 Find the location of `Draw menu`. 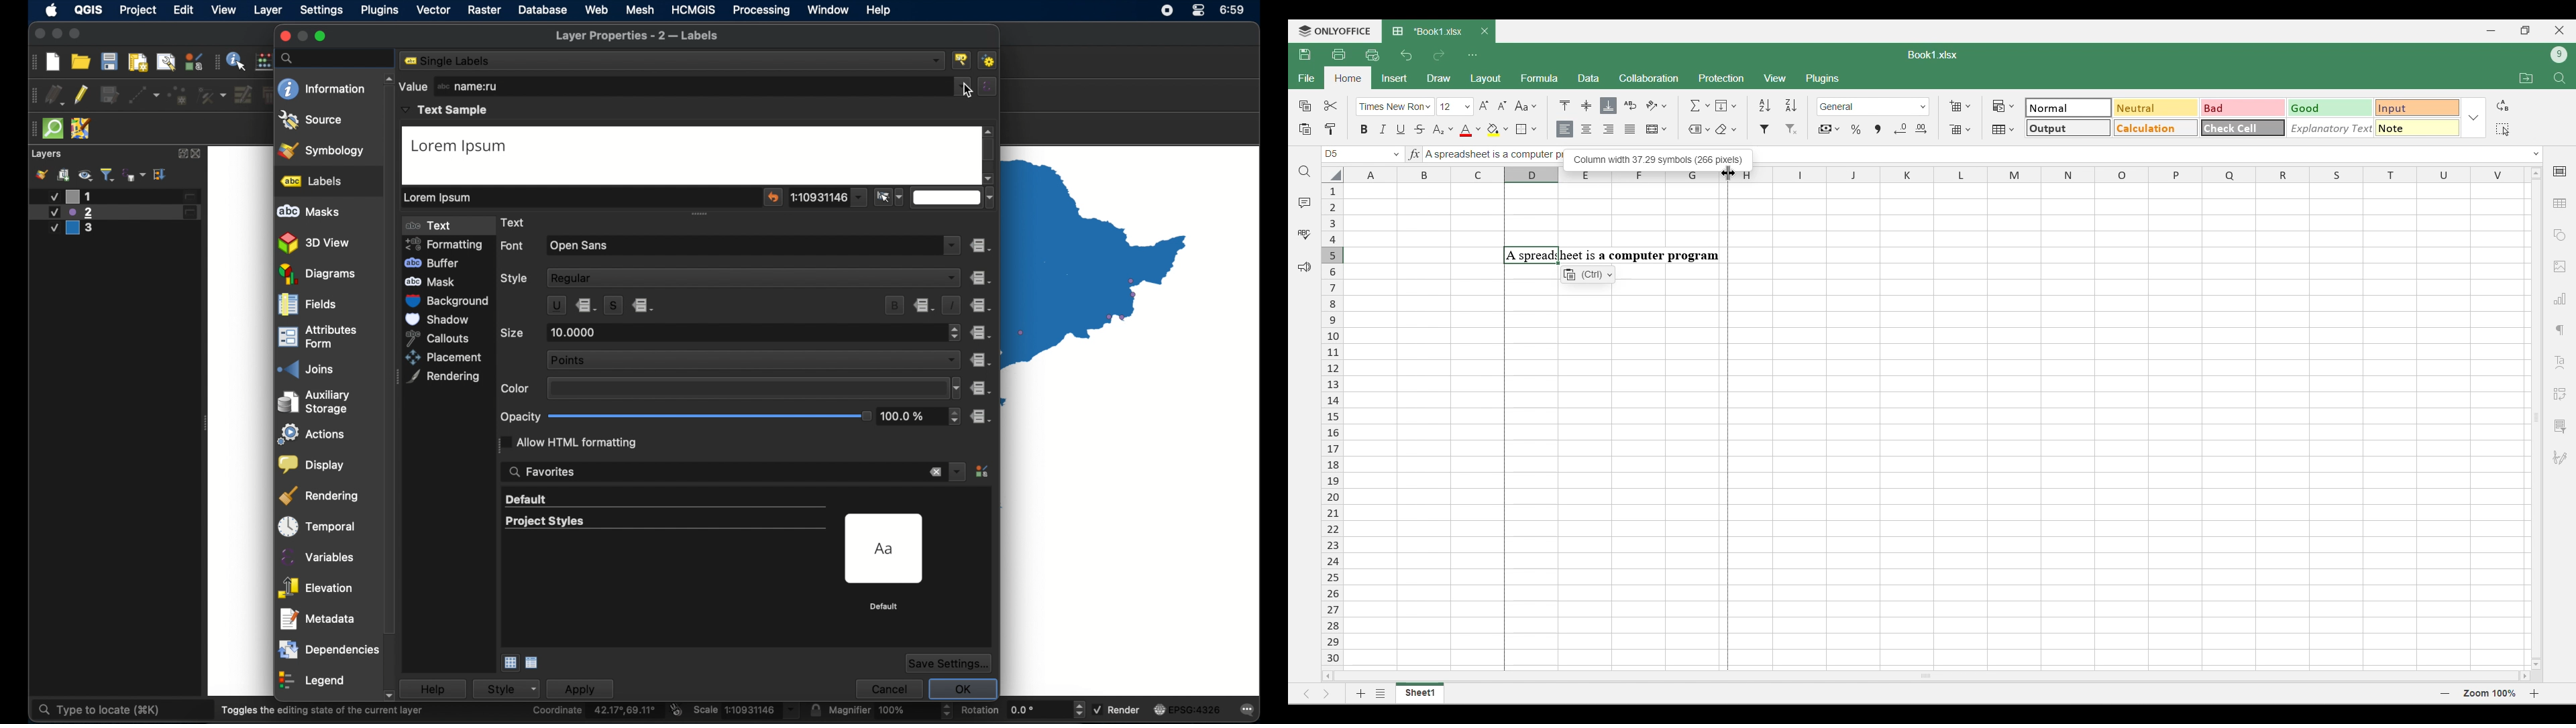

Draw menu is located at coordinates (1440, 78).